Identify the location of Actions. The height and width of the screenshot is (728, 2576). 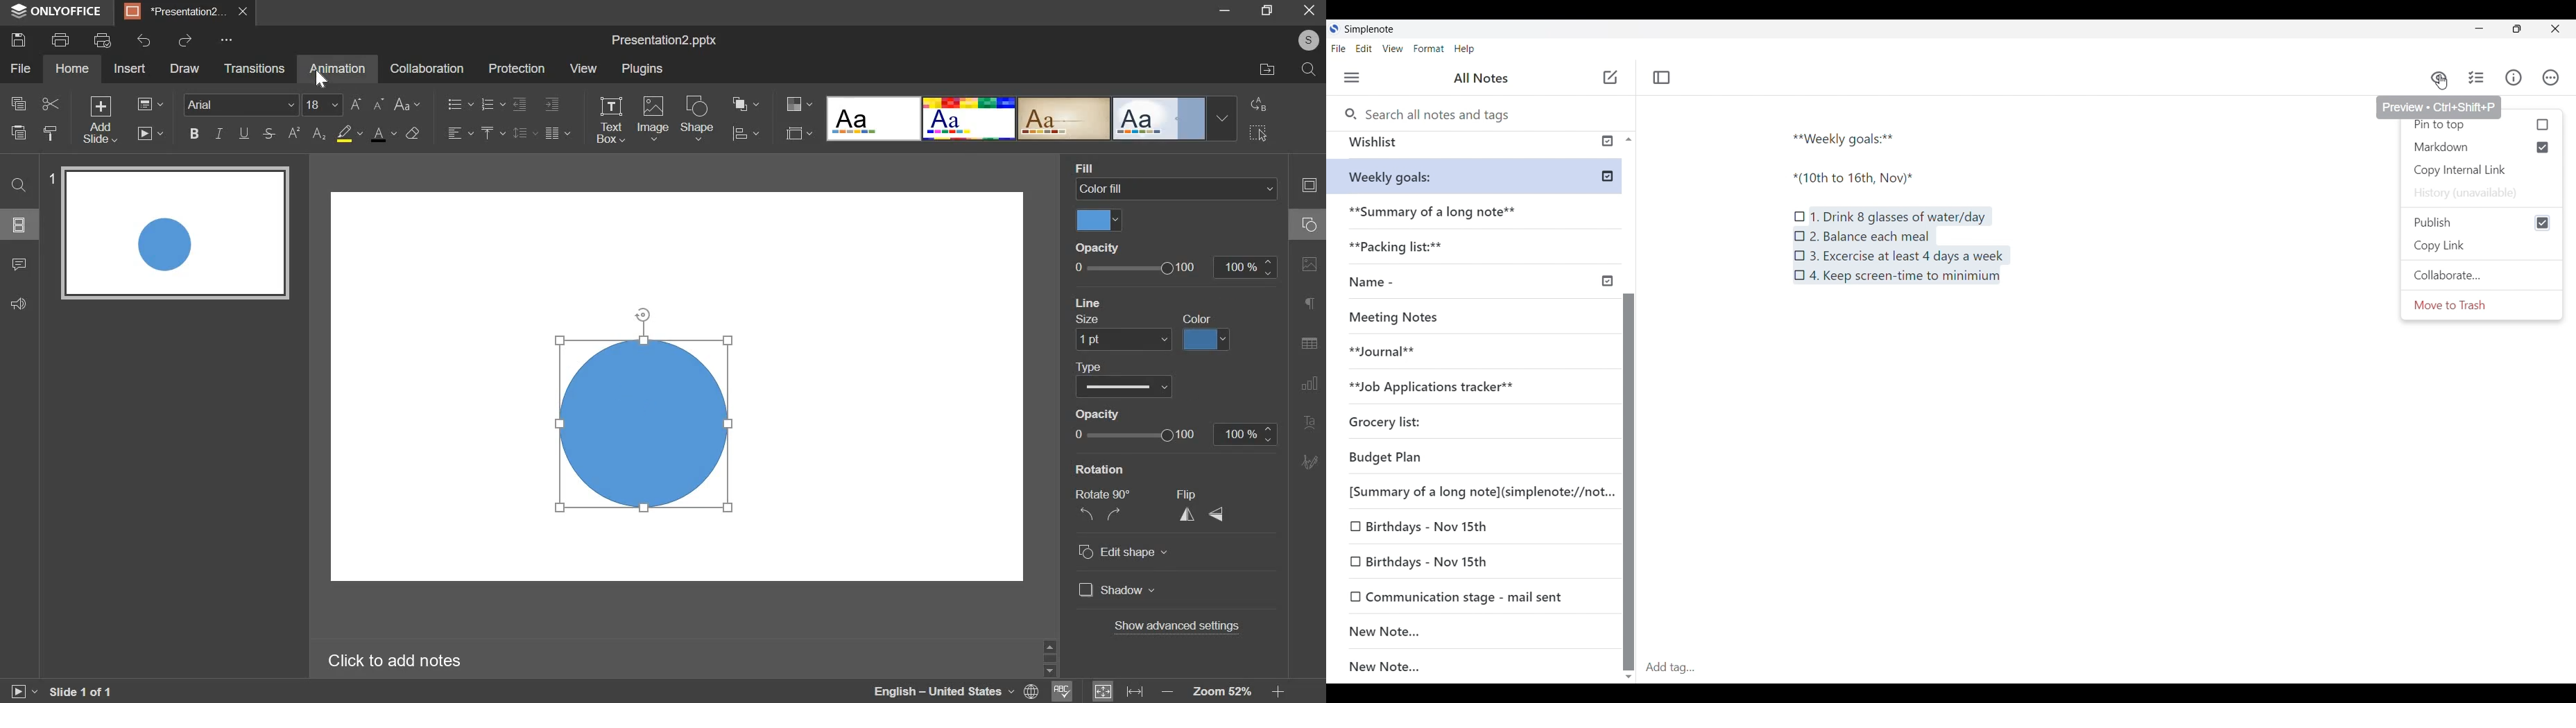
(2557, 77).